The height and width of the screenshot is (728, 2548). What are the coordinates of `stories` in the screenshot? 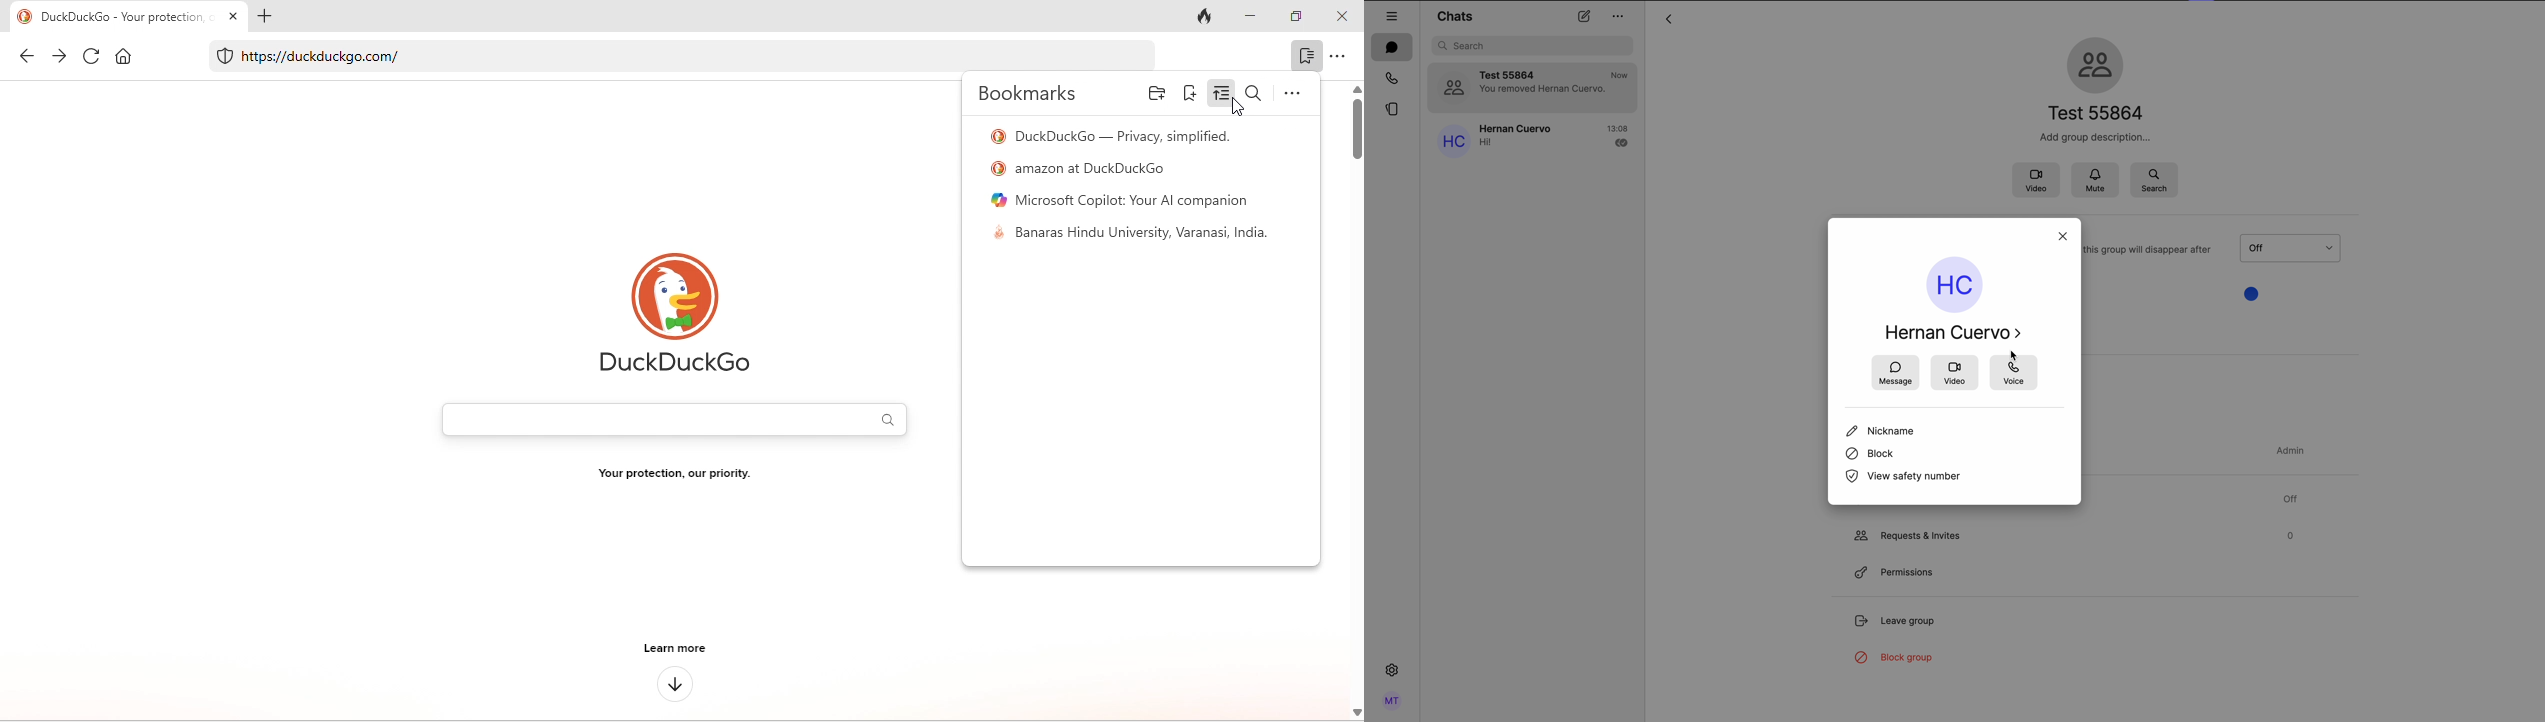 It's located at (1390, 111).